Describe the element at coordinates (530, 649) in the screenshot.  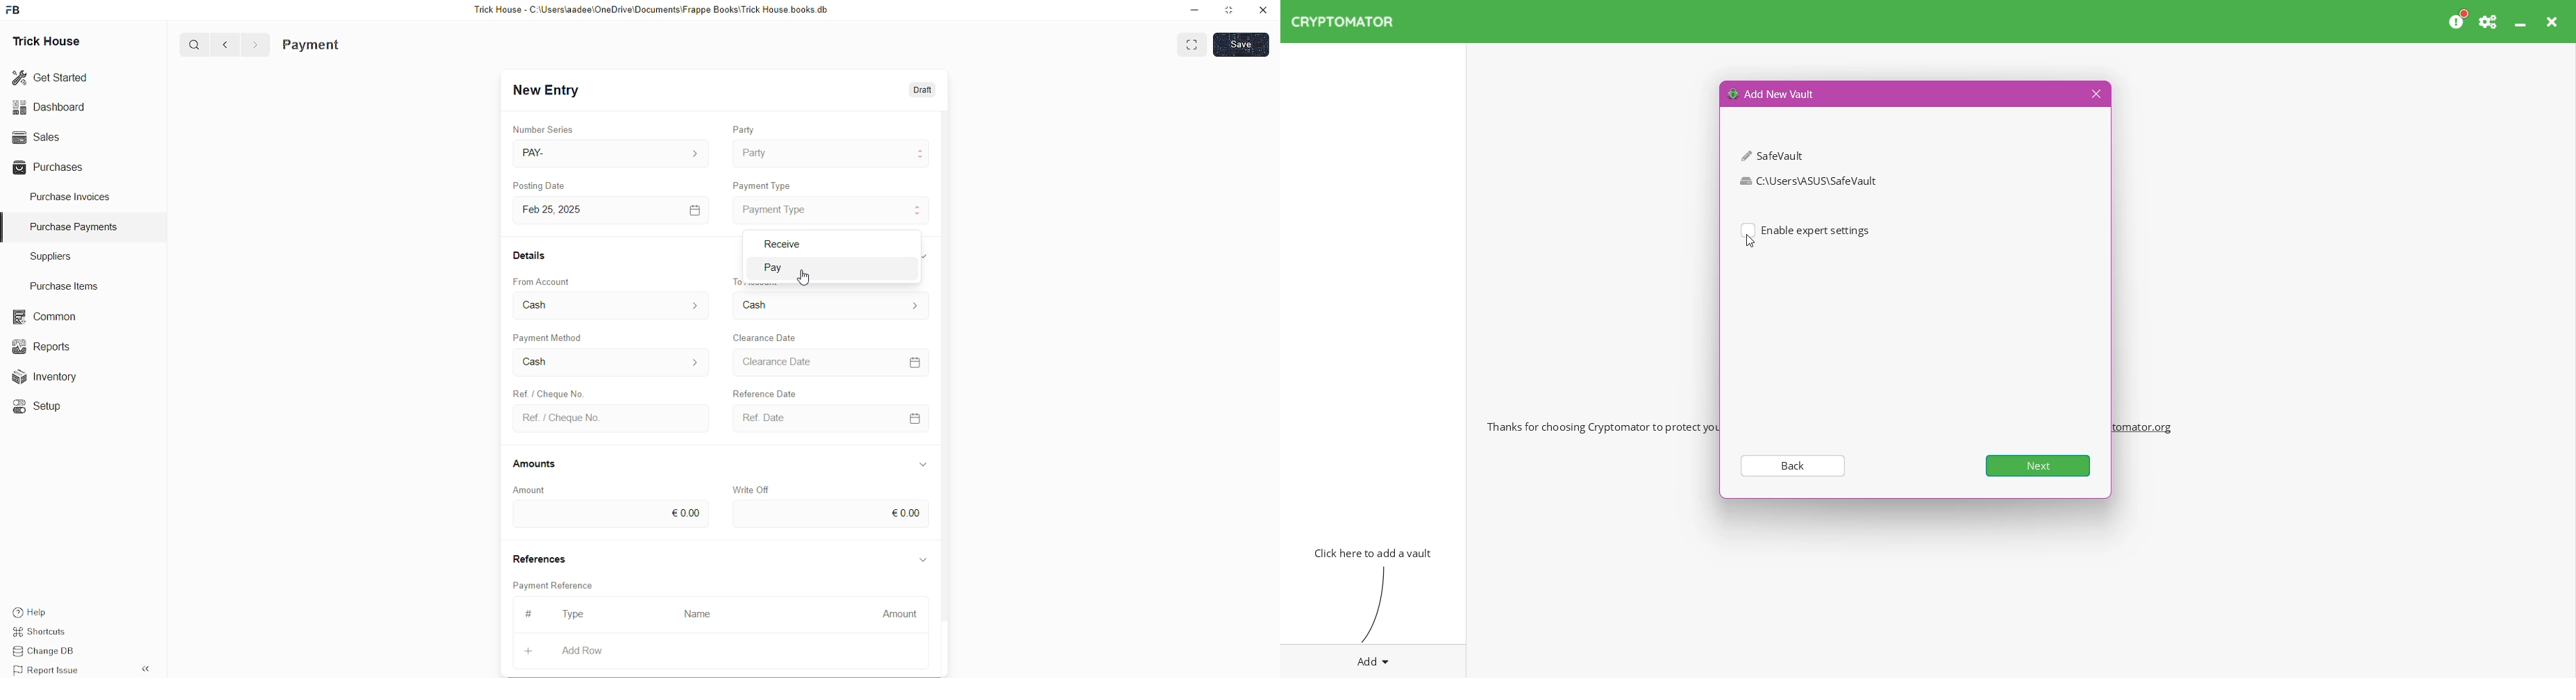
I see `+` at that location.